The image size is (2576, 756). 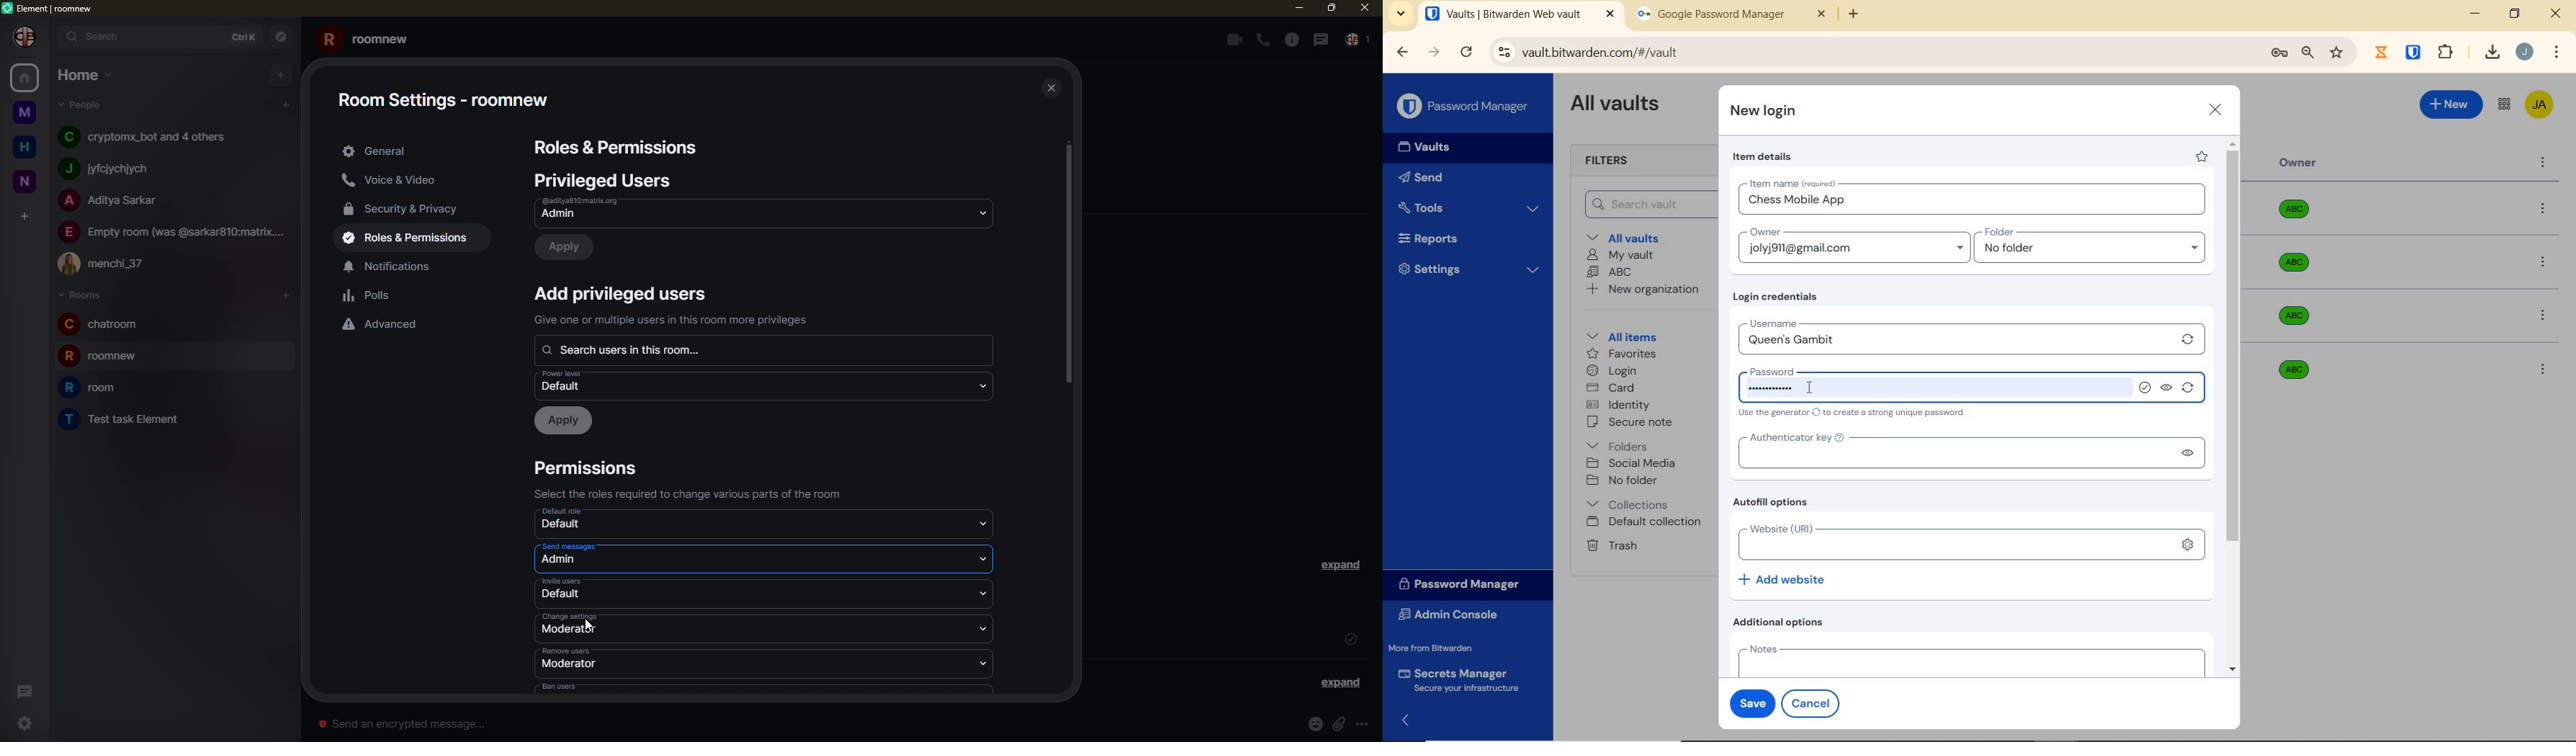 I want to click on option, so click(x=2546, y=317).